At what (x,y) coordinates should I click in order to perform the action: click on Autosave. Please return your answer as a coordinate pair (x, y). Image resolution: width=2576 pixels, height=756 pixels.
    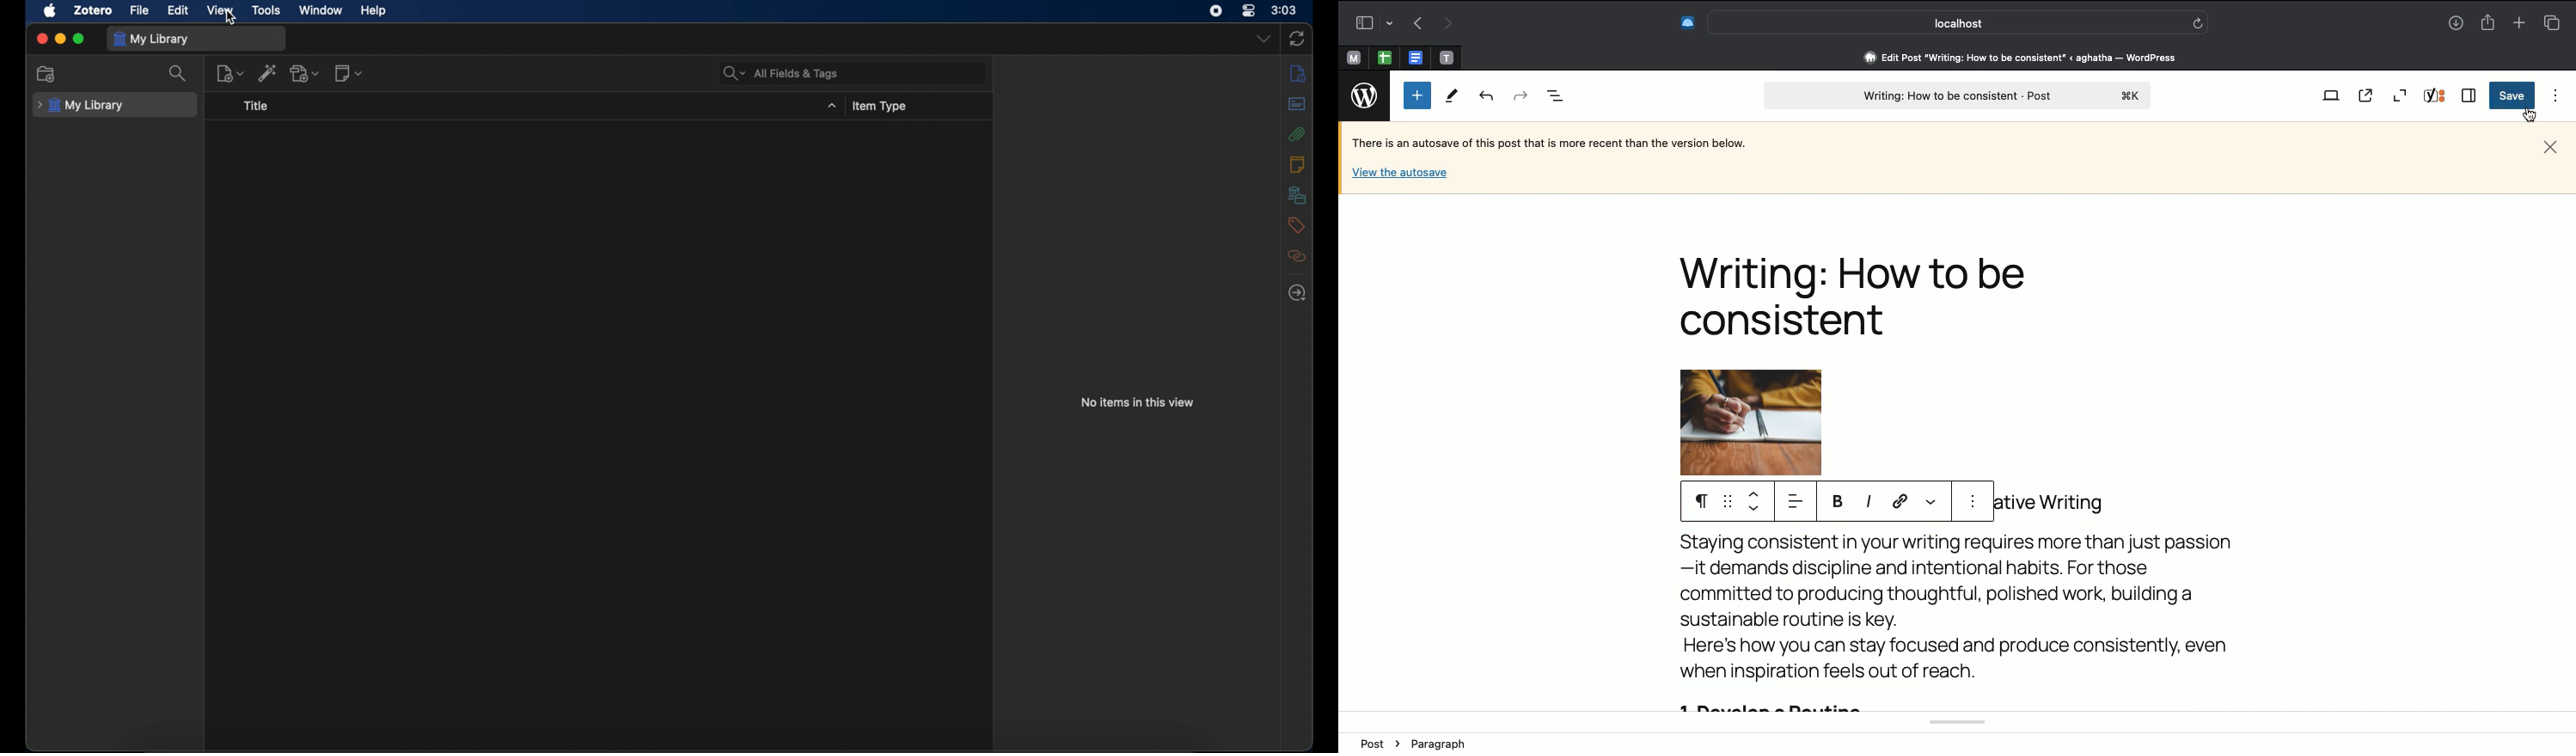
    Looking at the image, I should click on (1563, 144).